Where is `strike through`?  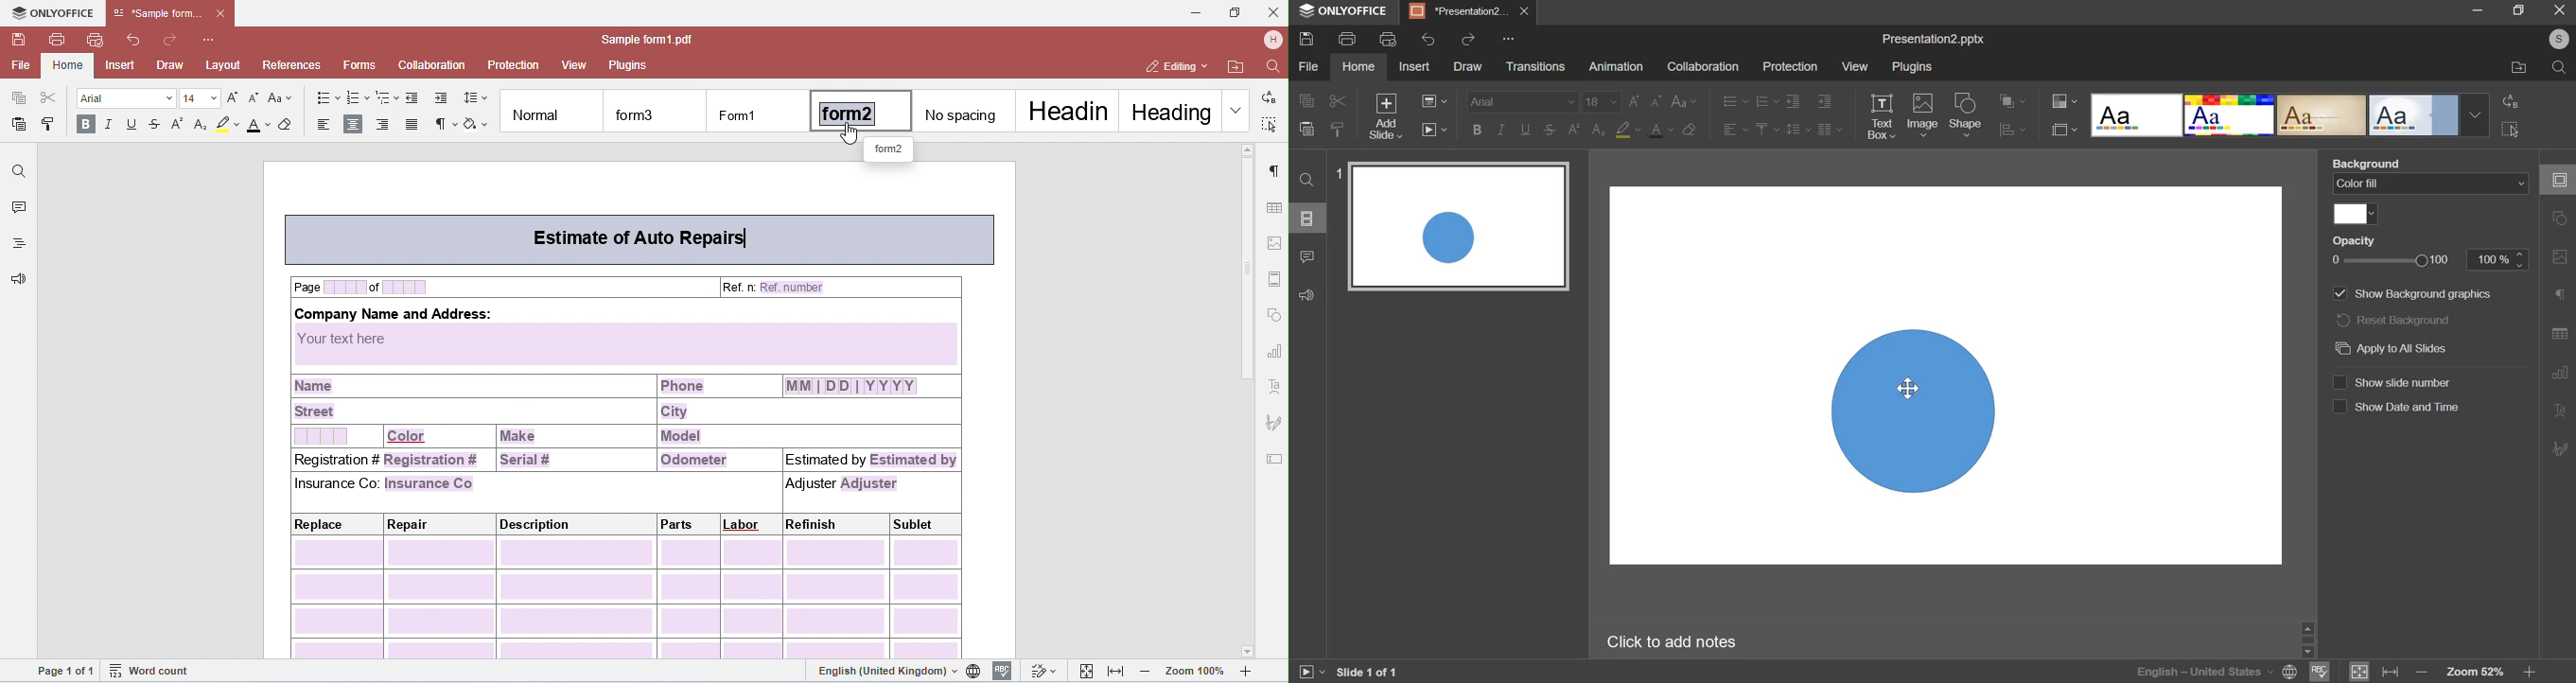
strike through is located at coordinates (1548, 129).